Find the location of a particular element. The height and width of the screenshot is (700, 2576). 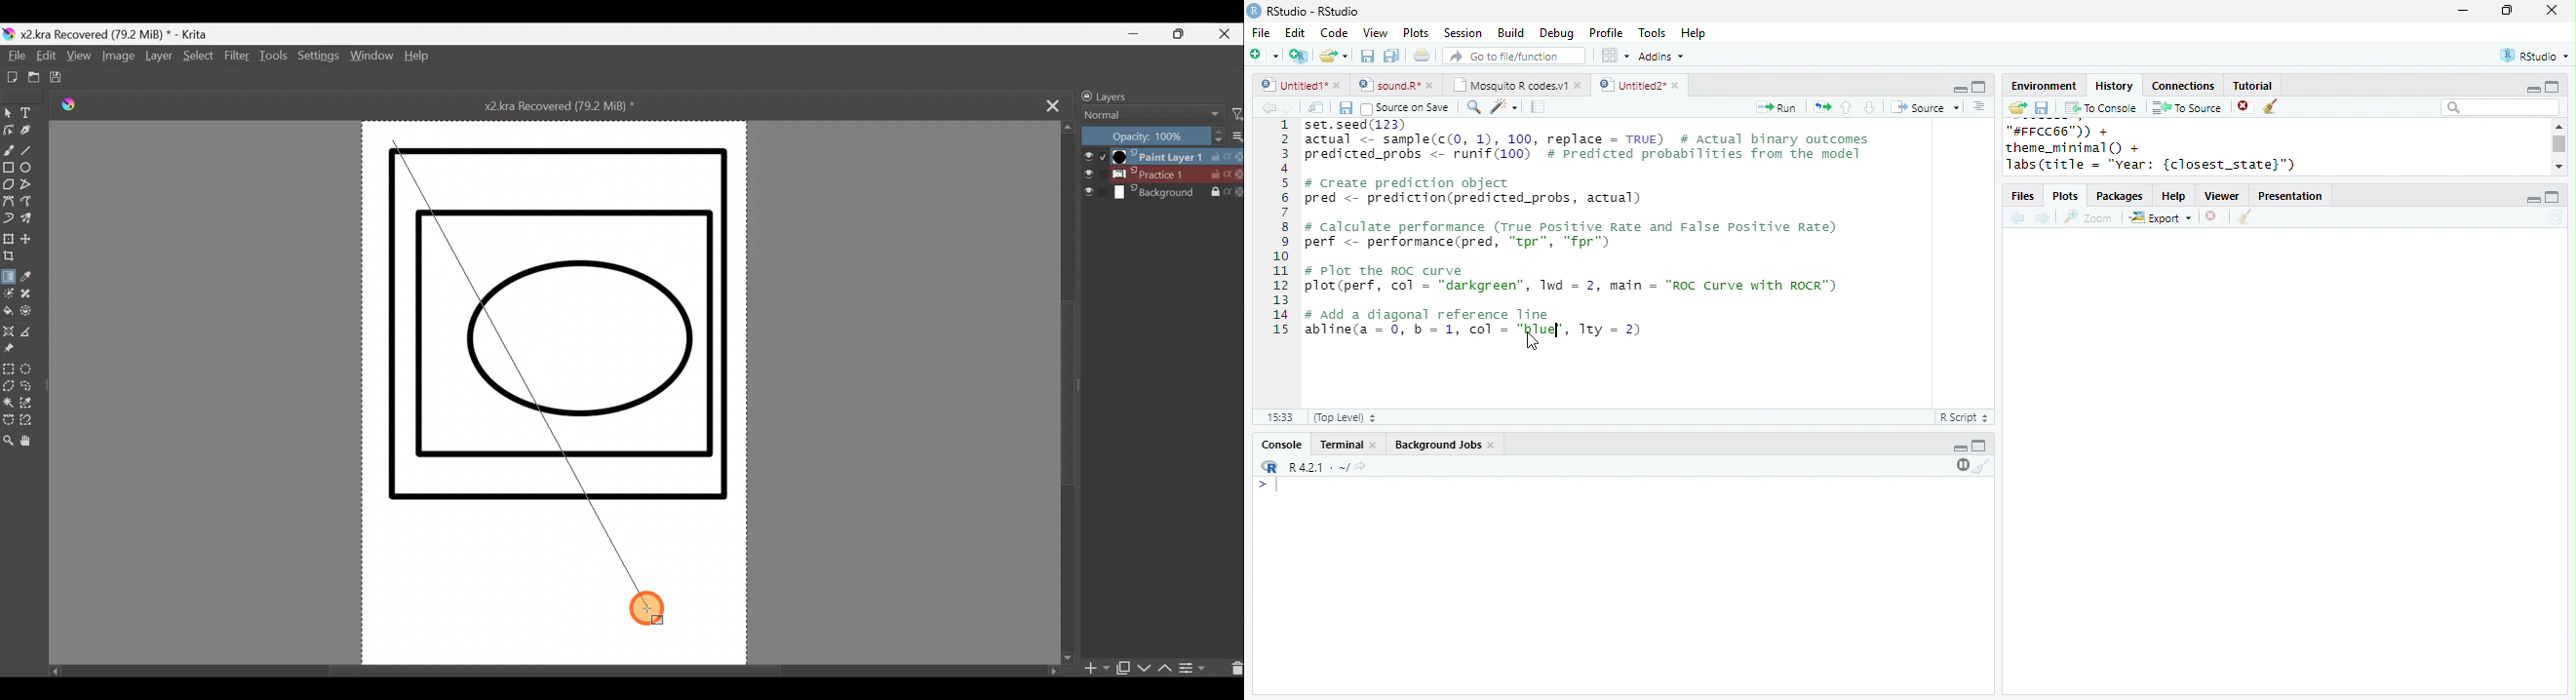

Environment is located at coordinates (2043, 86).